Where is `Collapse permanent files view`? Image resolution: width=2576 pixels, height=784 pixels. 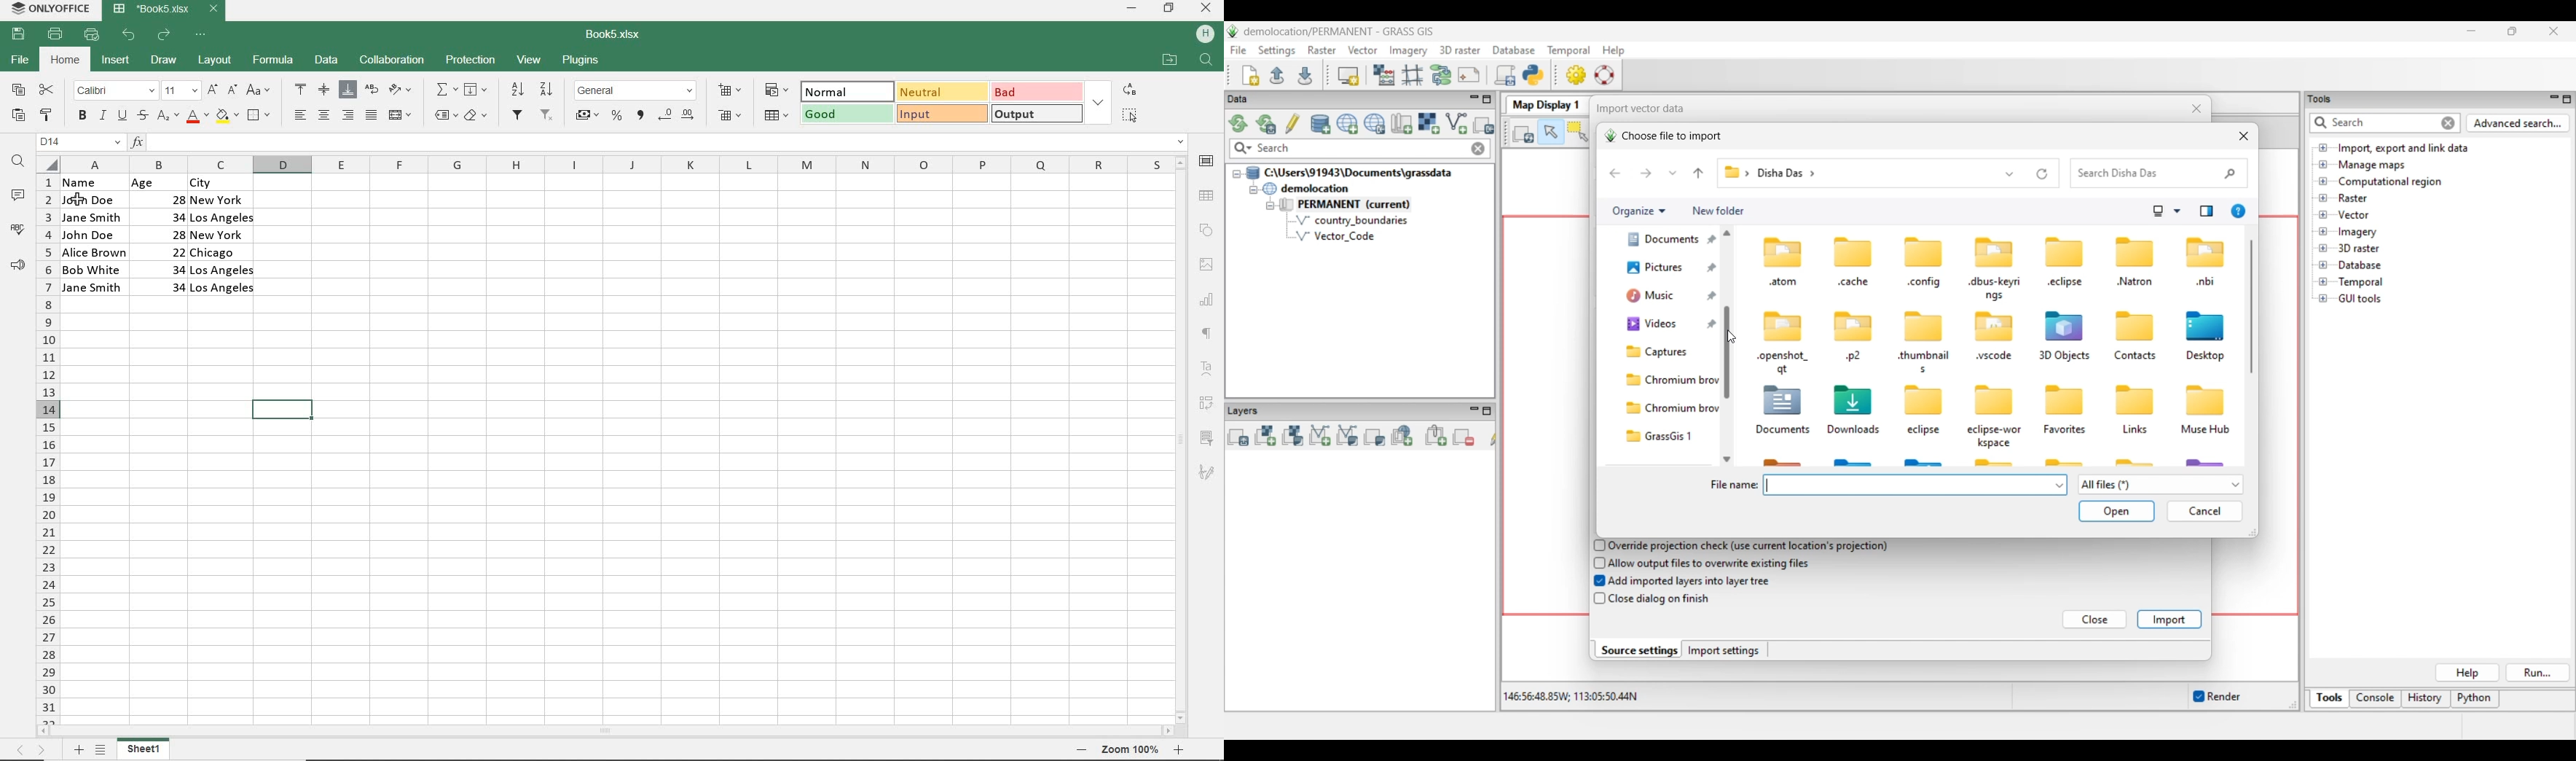
Collapse permanent files view is located at coordinates (1270, 206).